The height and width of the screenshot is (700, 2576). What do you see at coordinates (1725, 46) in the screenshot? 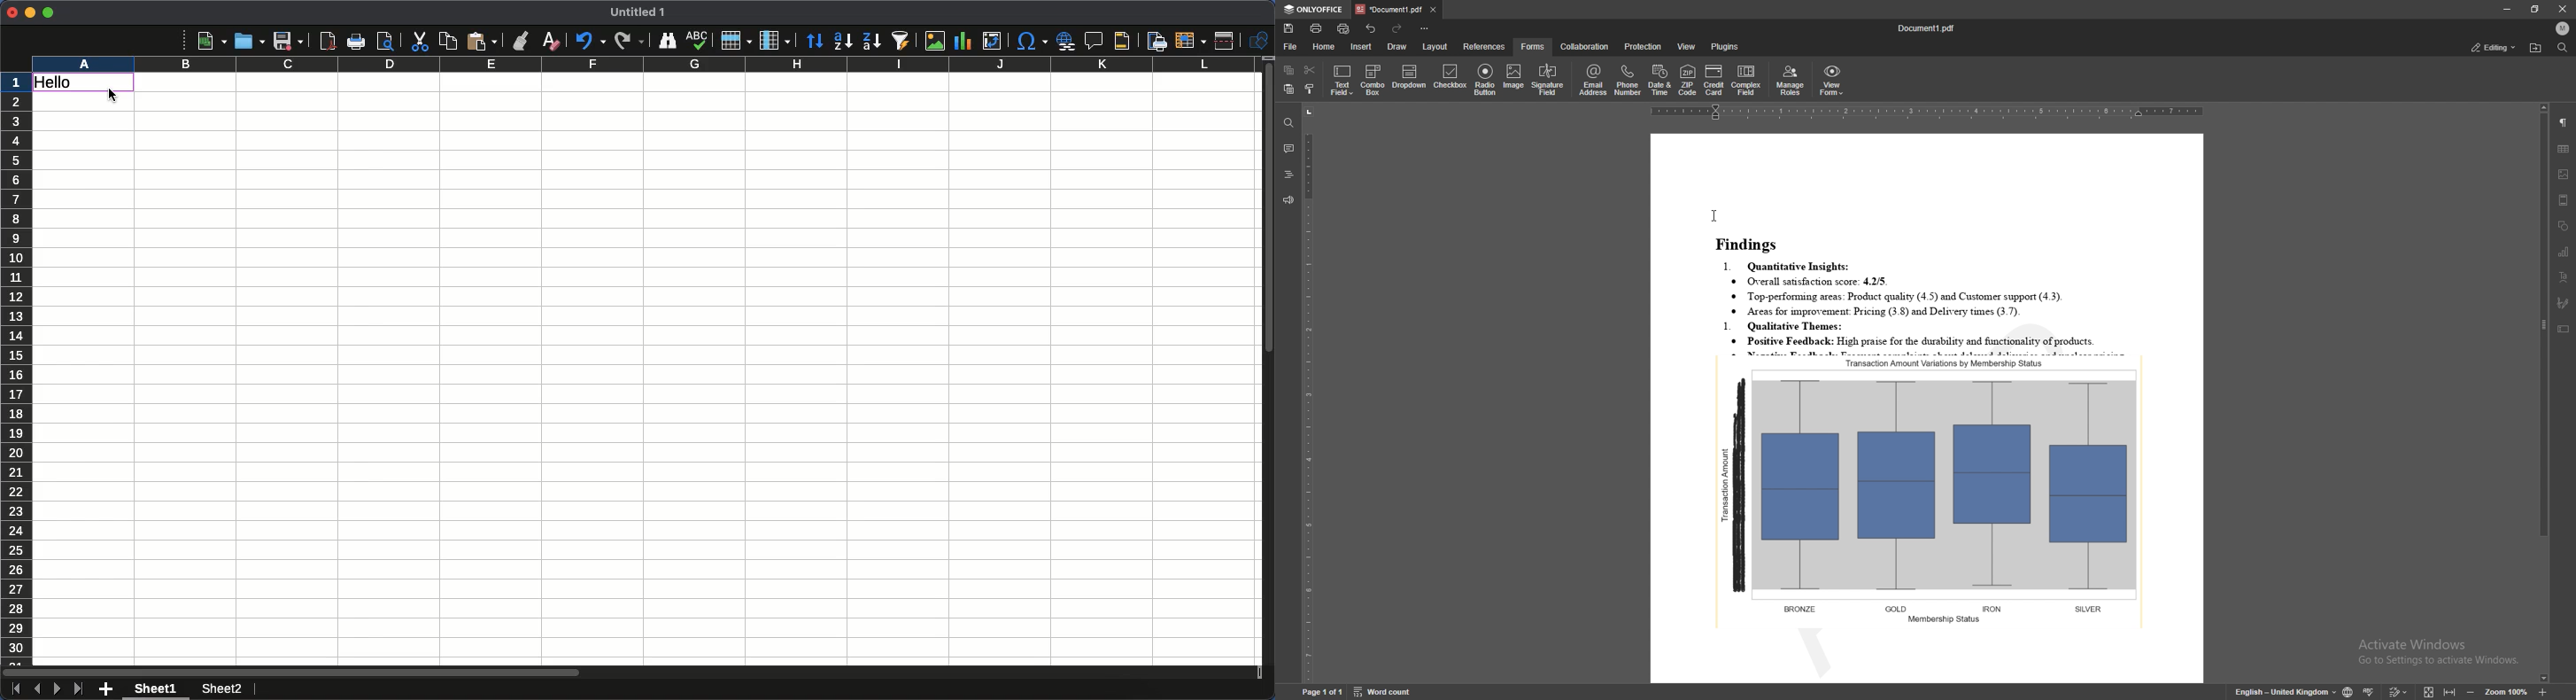
I see `plugins` at bounding box center [1725, 46].